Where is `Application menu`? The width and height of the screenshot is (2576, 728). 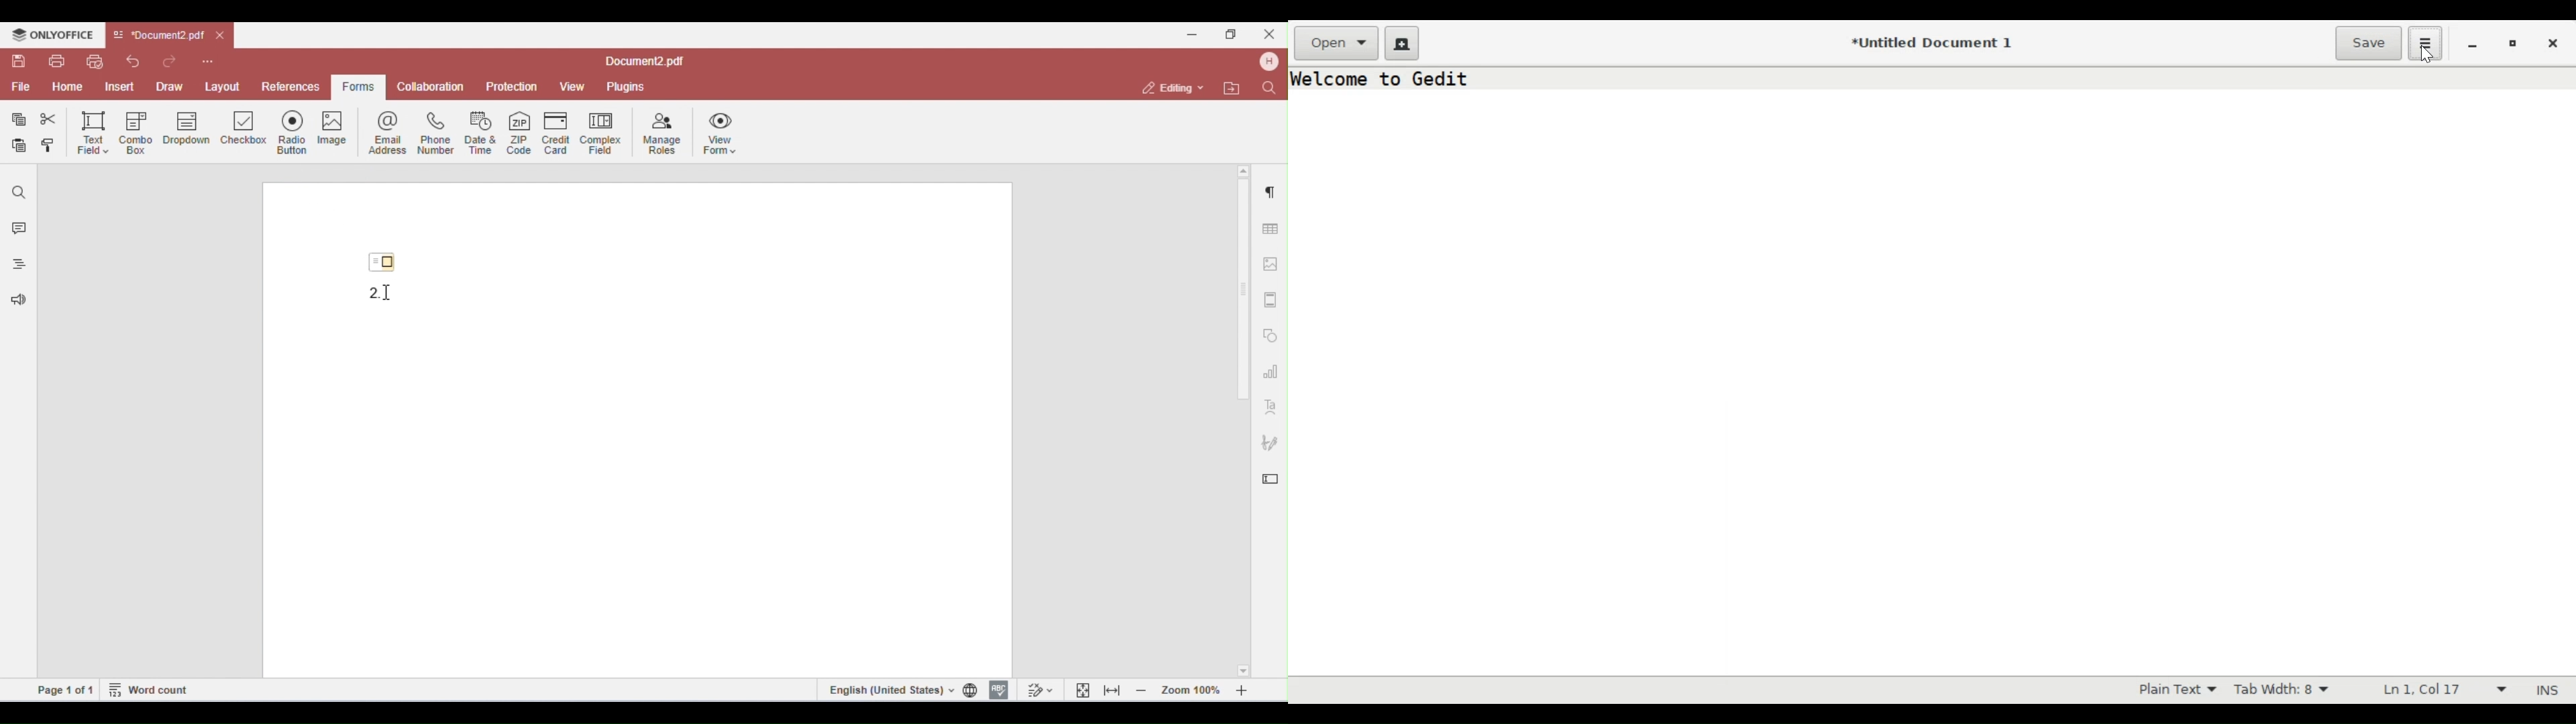 Application menu is located at coordinates (2426, 44).